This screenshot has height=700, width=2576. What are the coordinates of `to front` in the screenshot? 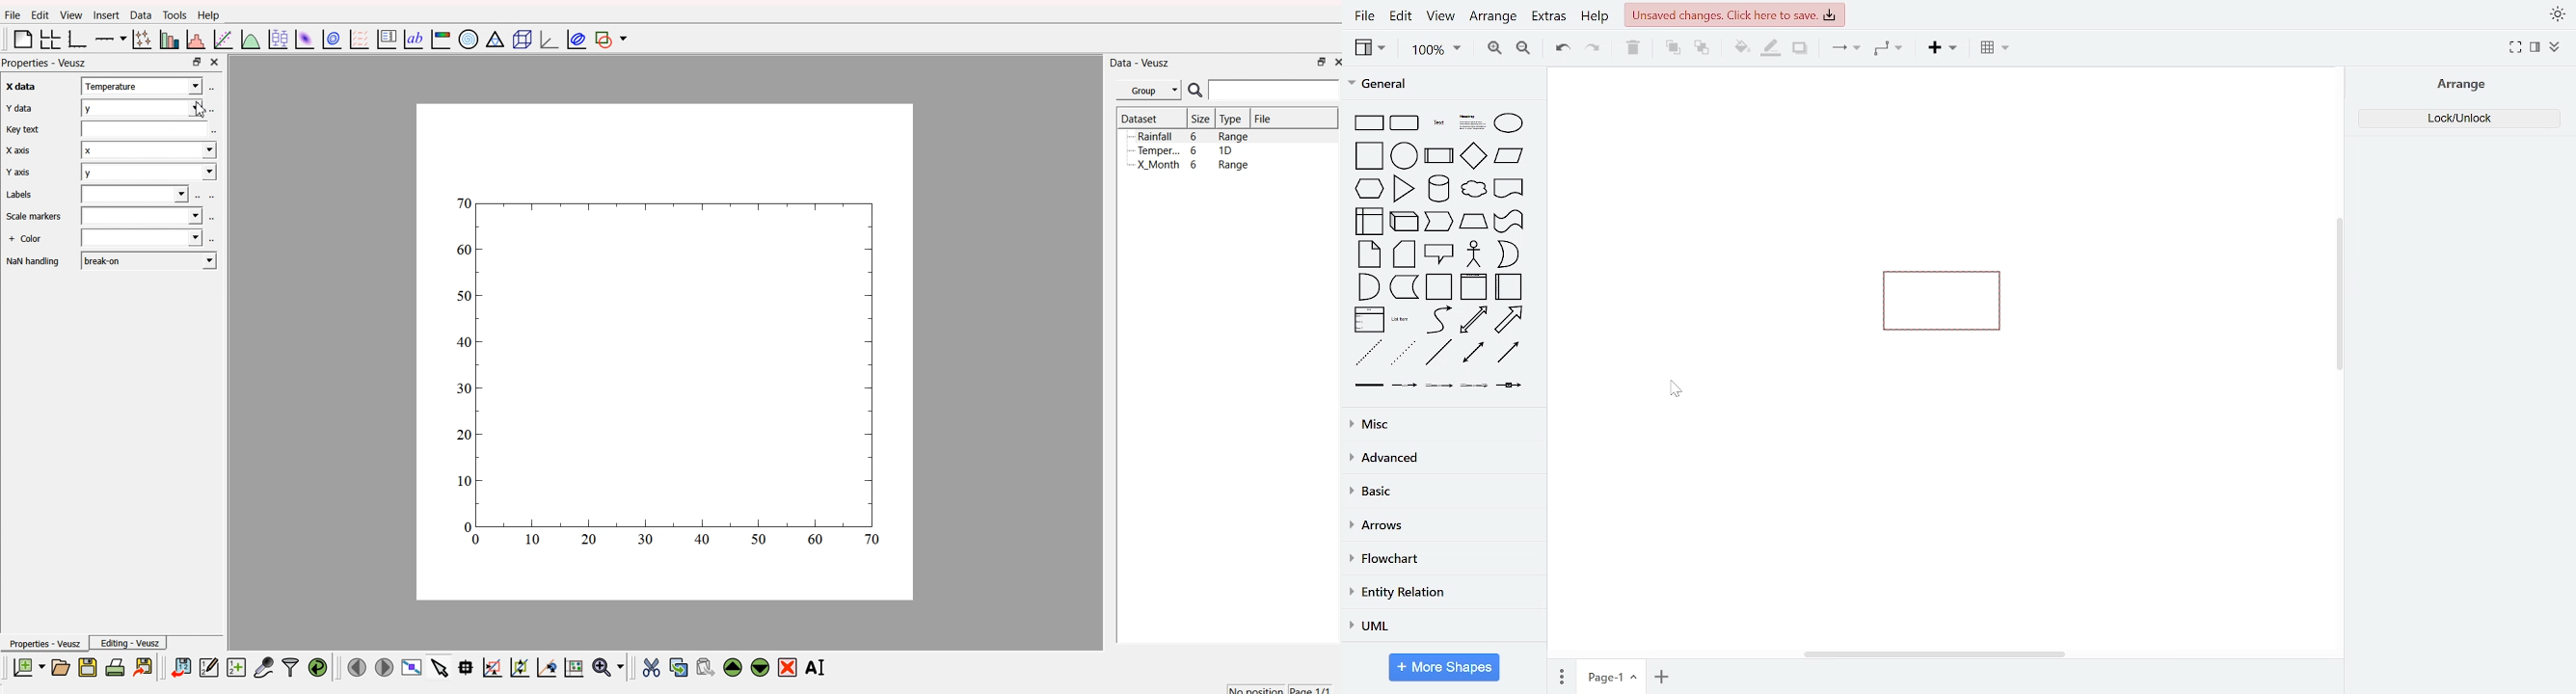 It's located at (1672, 47).